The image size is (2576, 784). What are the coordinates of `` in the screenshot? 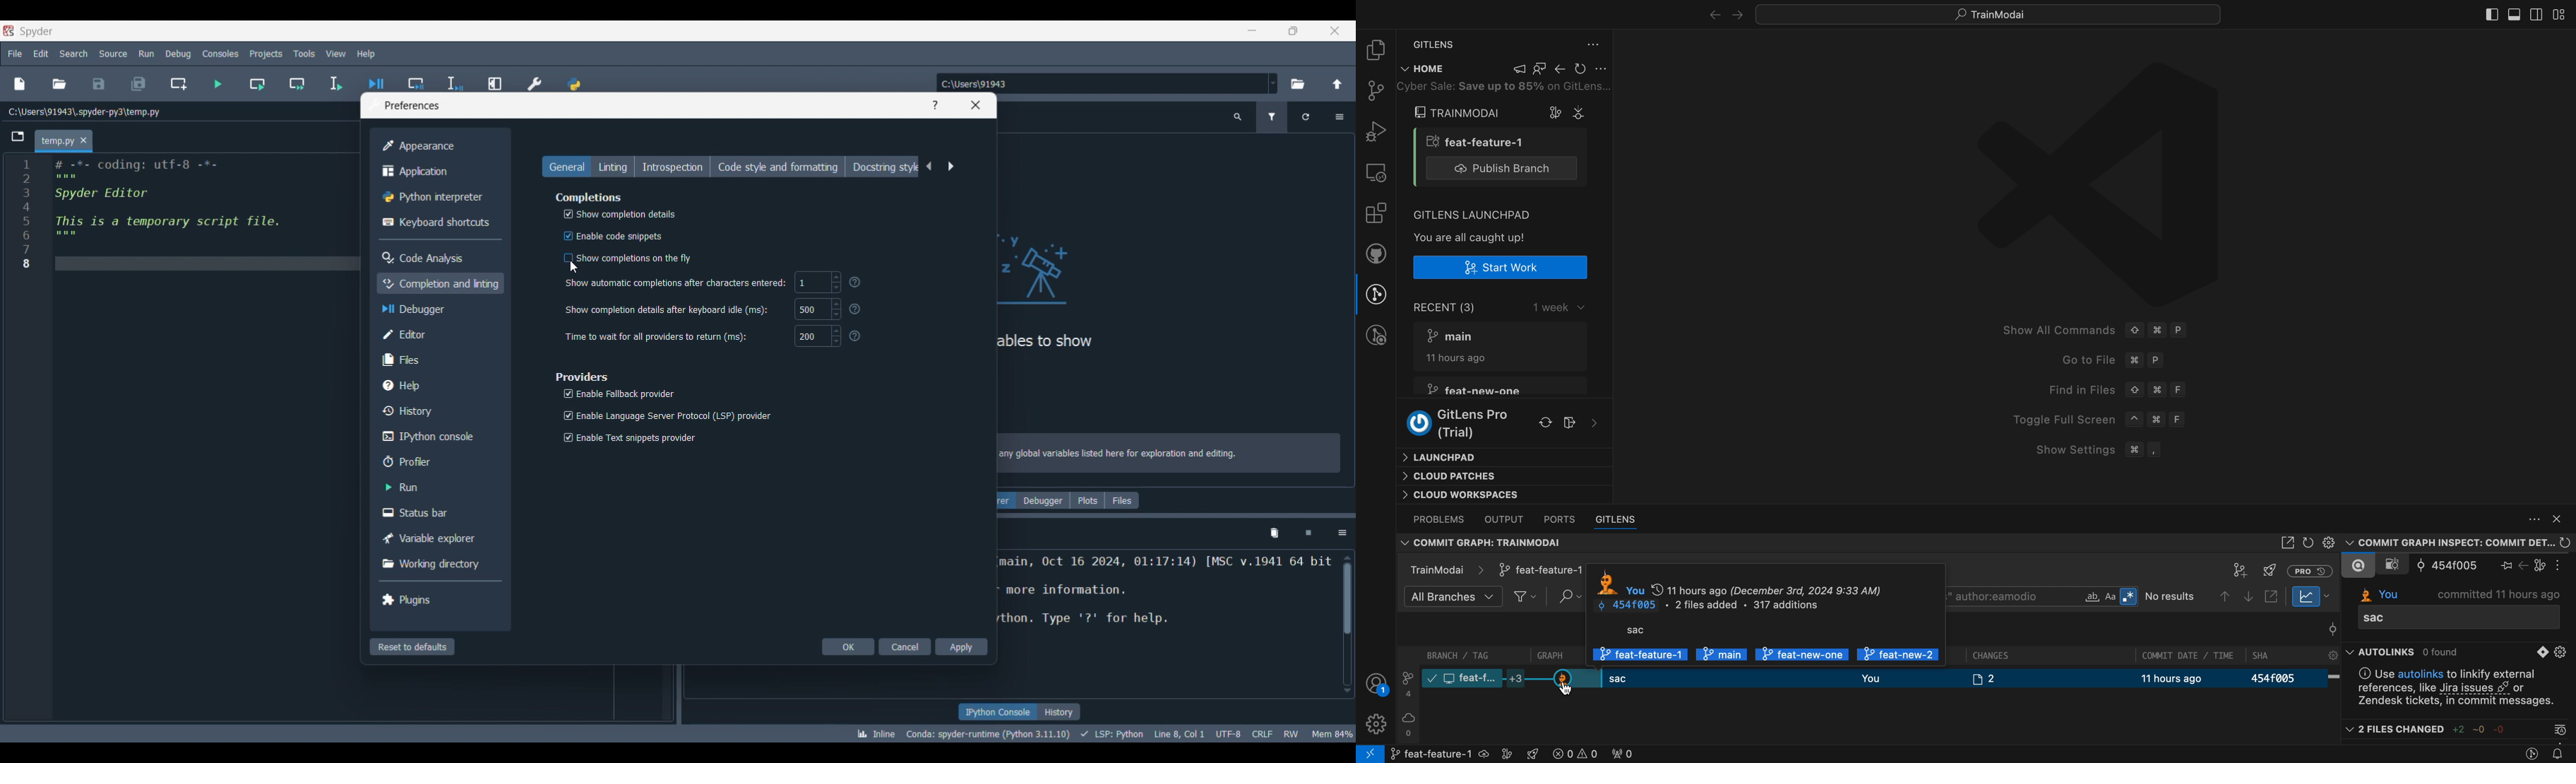 It's located at (1560, 67).